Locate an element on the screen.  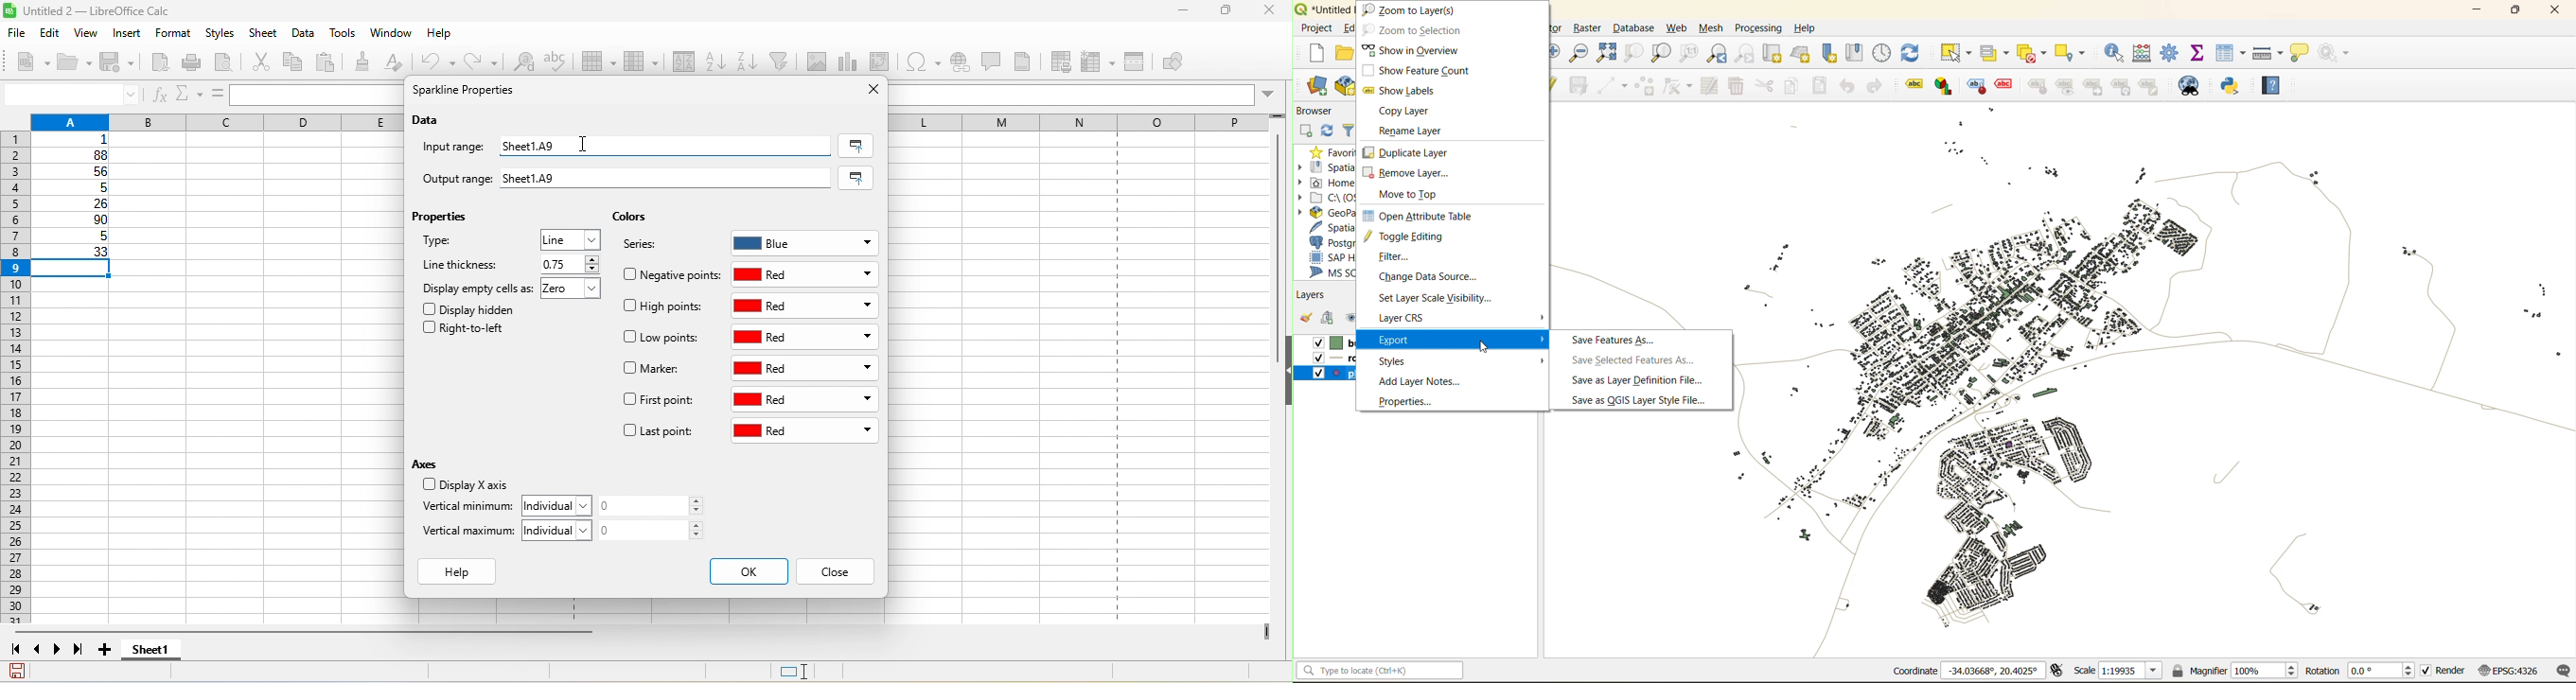
zoom next is located at coordinates (1743, 53).